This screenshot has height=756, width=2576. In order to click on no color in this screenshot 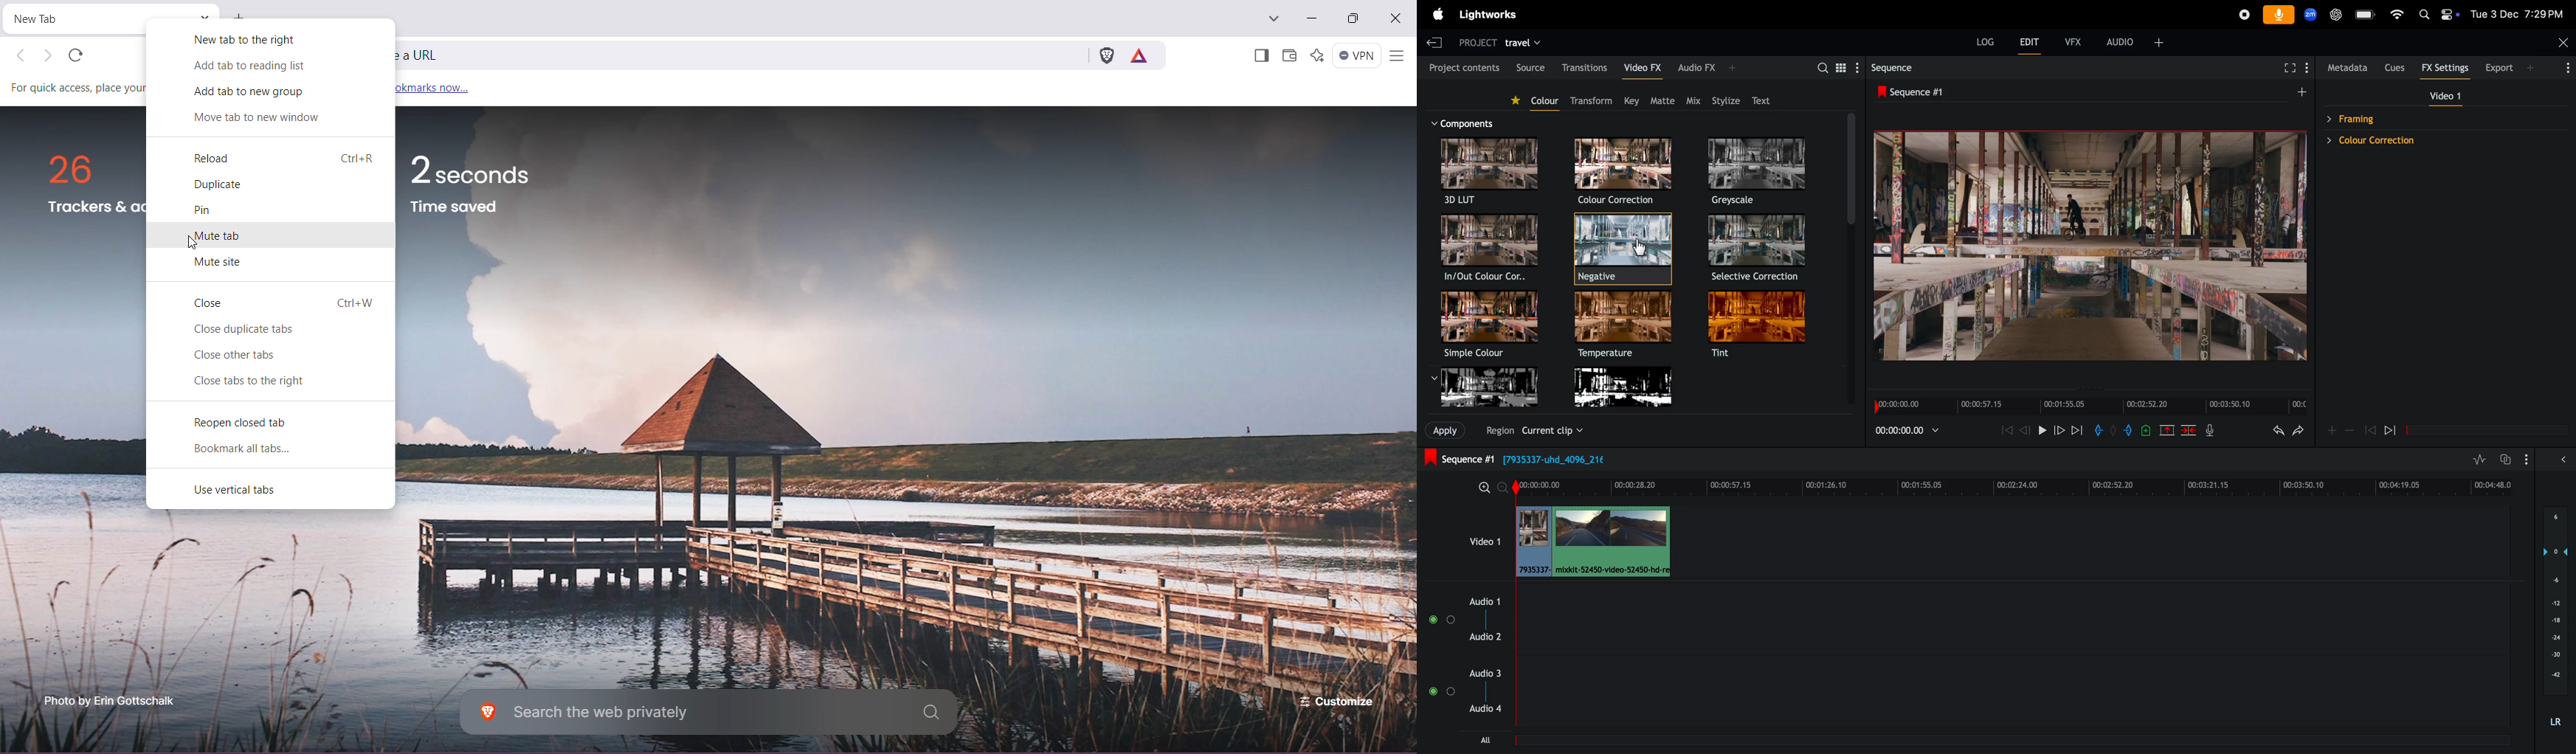, I will do `click(1627, 391)`.